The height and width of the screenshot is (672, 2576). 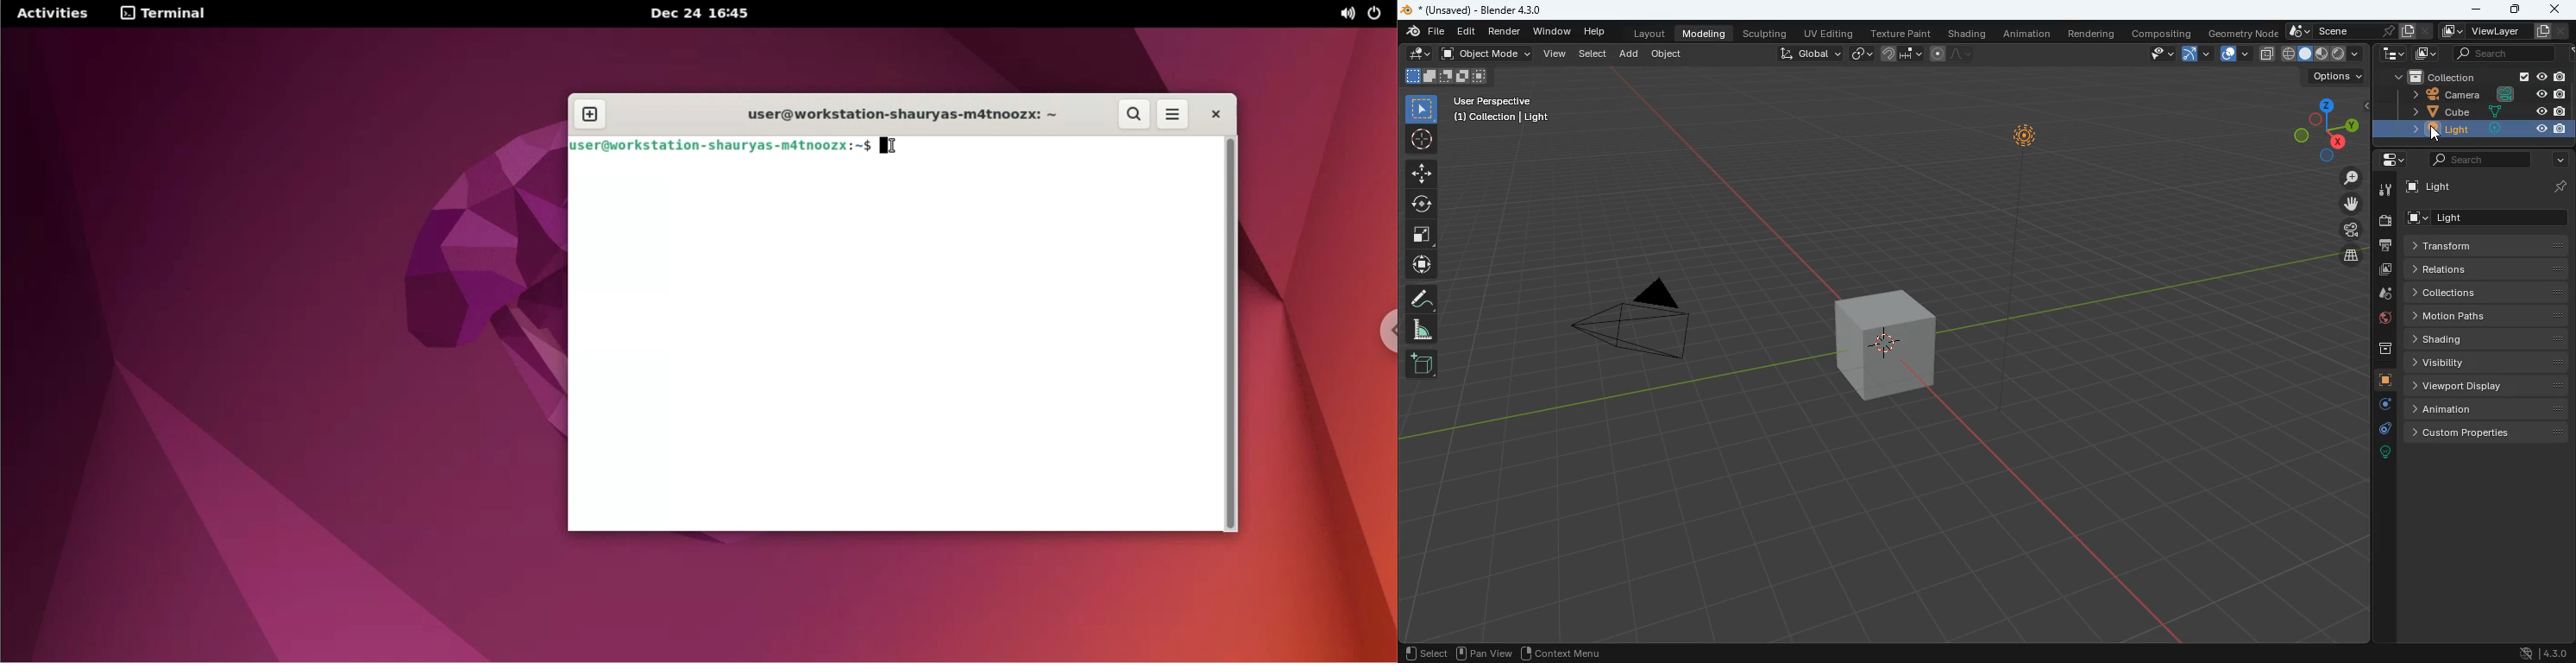 What do you see at coordinates (2356, 53) in the screenshot?
I see `Drop down` at bounding box center [2356, 53].